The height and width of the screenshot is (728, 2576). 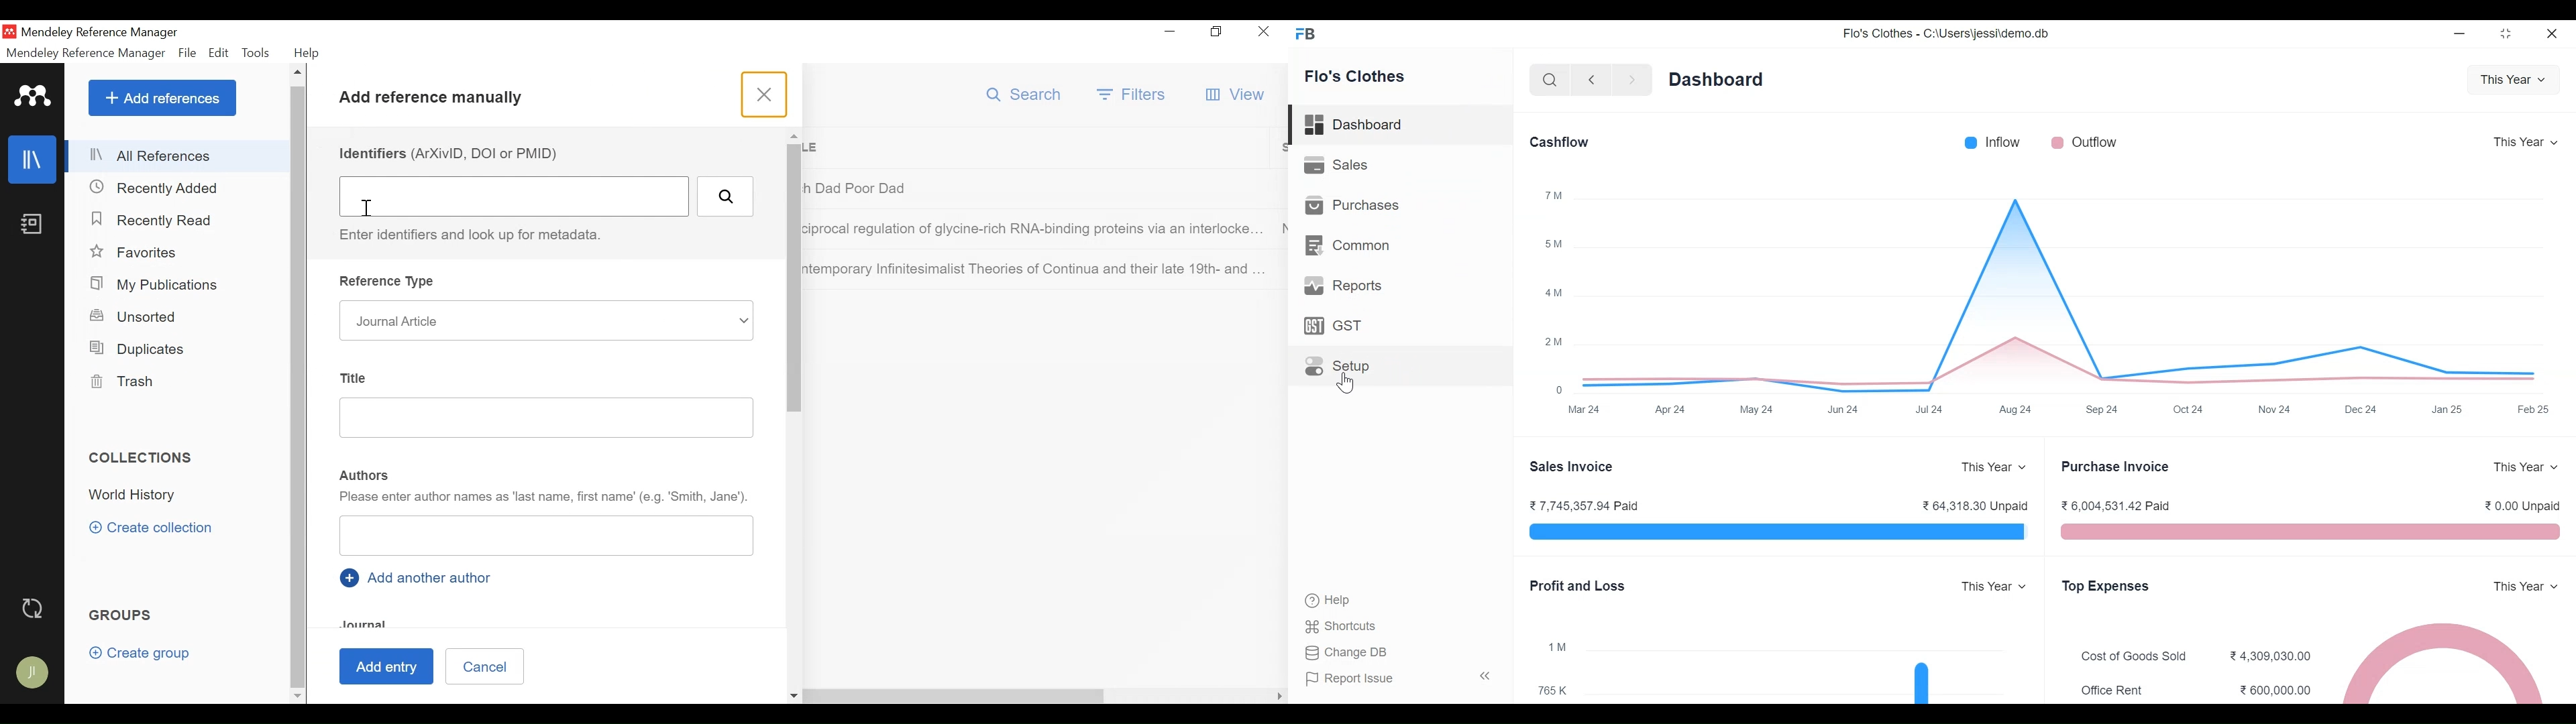 I want to click on 7,745,357.94 Paid, so click(x=1591, y=505).